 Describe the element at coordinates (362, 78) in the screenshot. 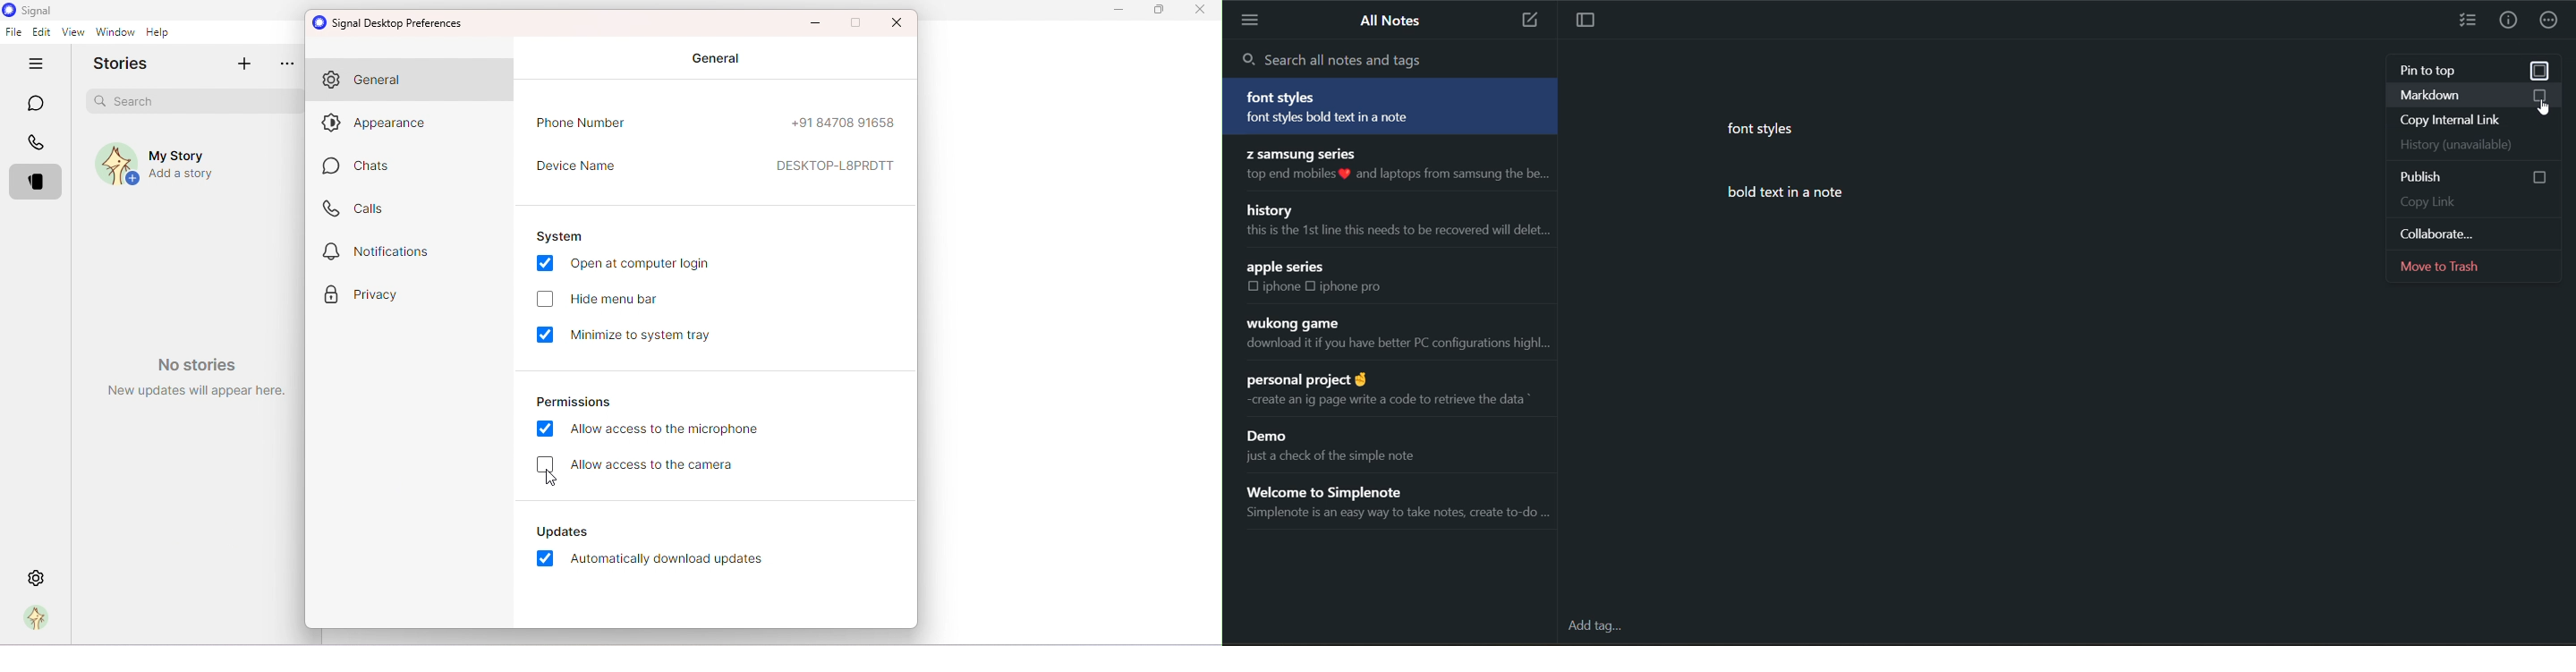

I see `General` at that location.